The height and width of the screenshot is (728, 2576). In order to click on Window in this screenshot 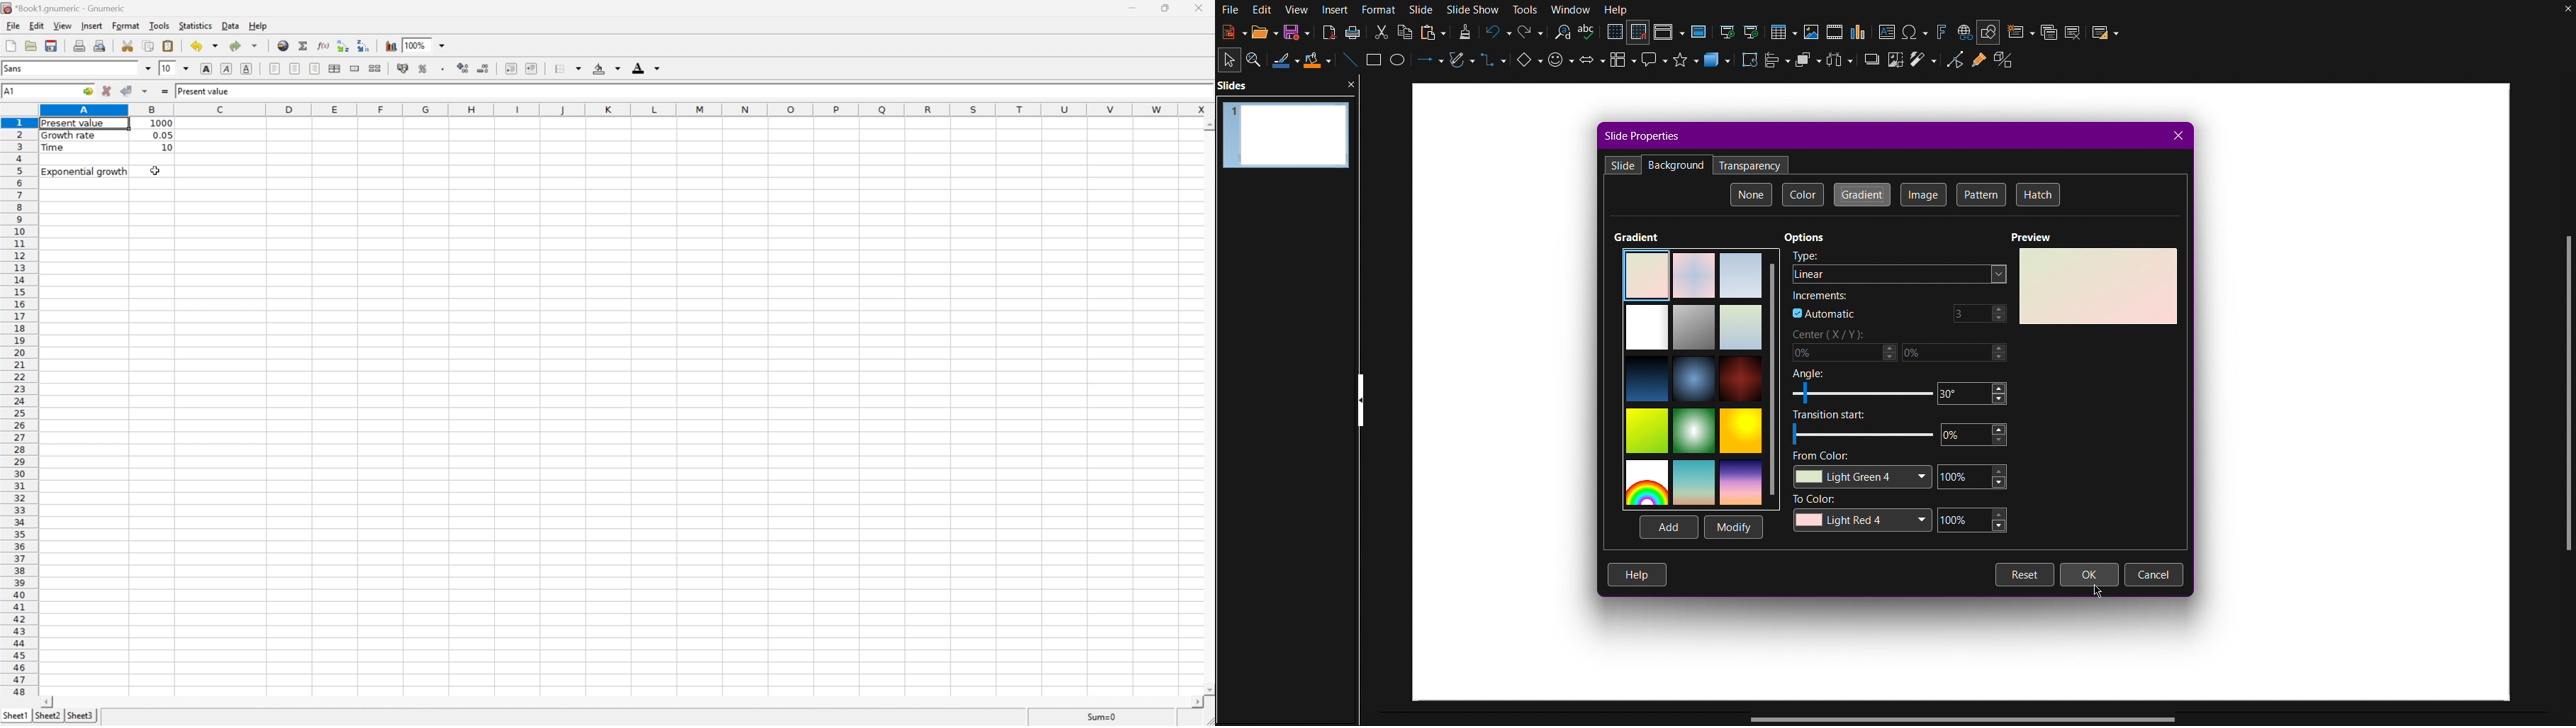, I will do `click(1571, 10)`.